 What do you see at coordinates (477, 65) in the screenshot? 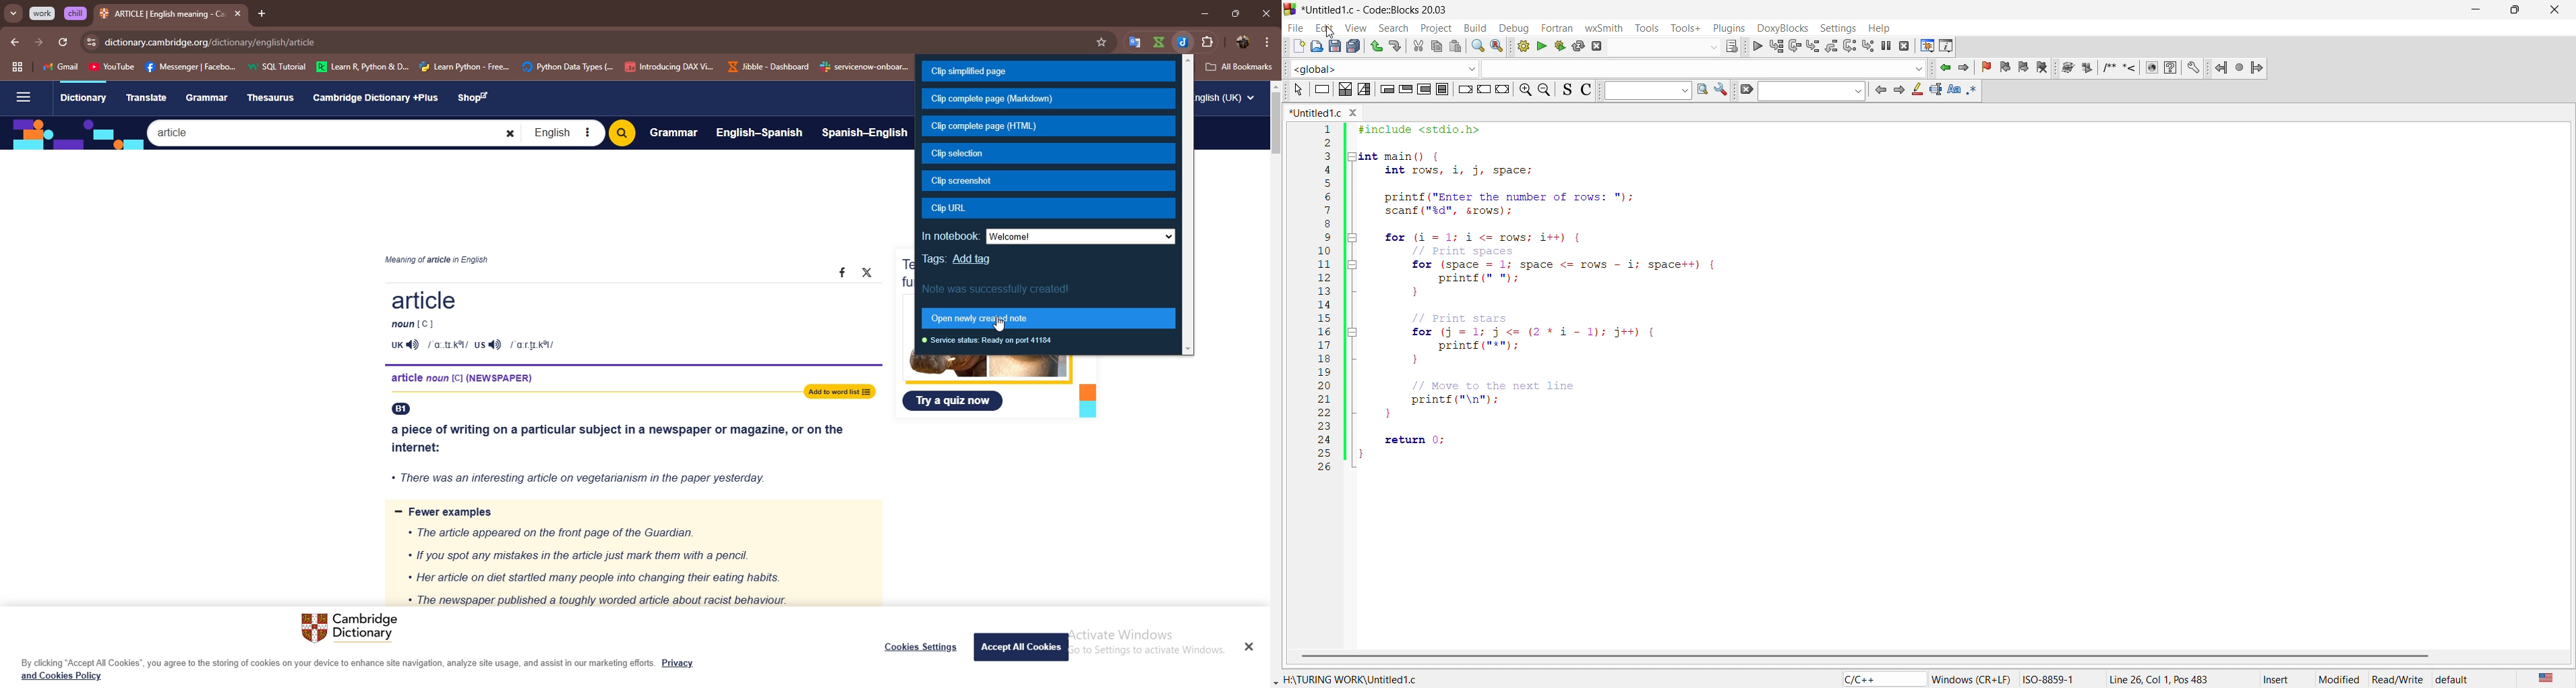
I see `bookmarks bar` at bounding box center [477, 65].